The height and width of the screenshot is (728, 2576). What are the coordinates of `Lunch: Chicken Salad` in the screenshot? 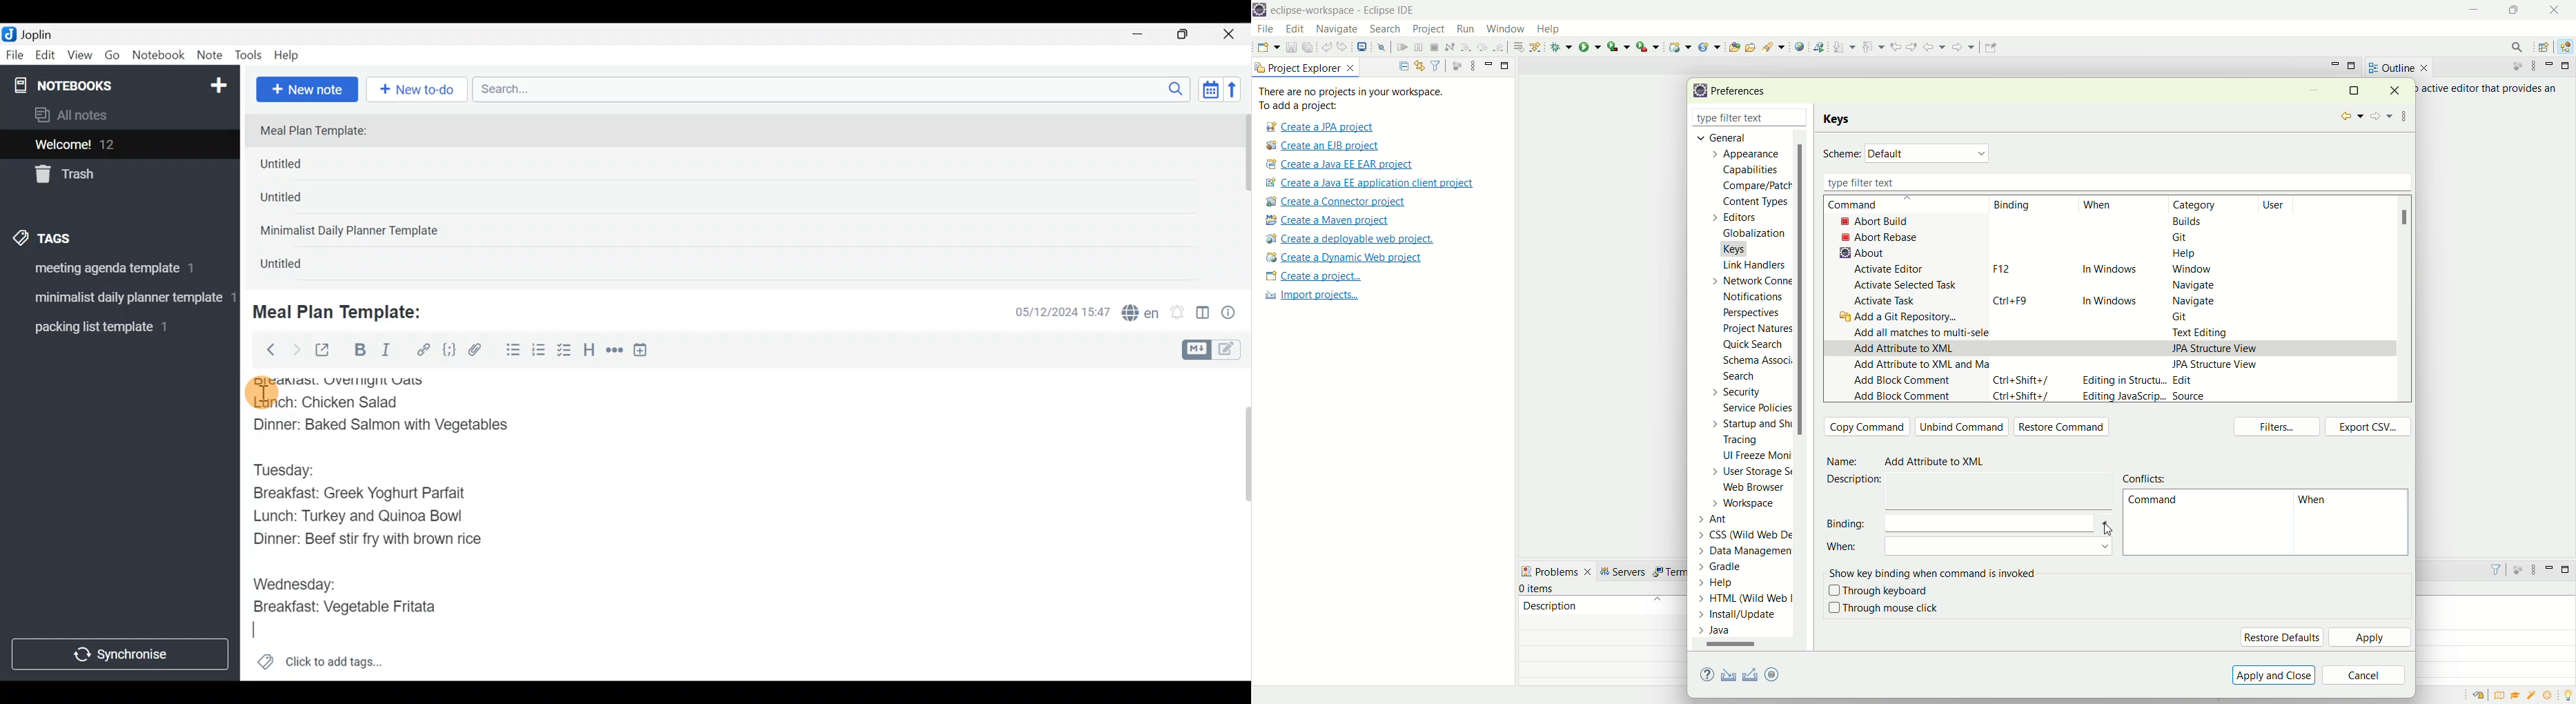 It's located at (330, 402).